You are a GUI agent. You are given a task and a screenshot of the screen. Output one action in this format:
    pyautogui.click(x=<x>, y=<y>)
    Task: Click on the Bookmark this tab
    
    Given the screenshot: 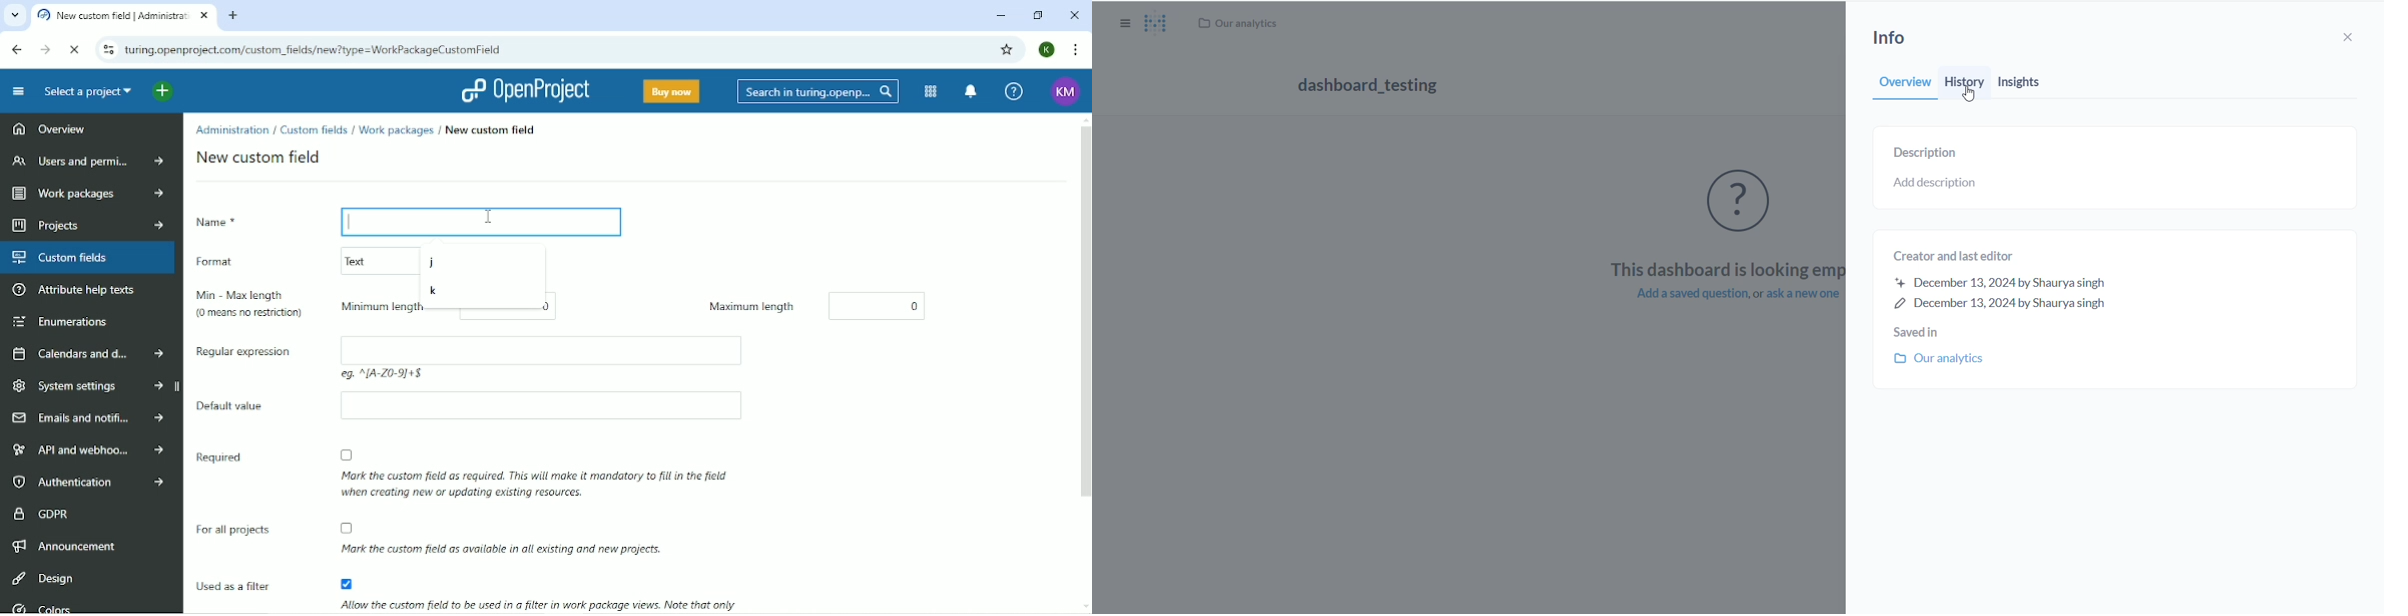 What is the action you would take?
    pyautogui.click(x=1008, y=50)
    